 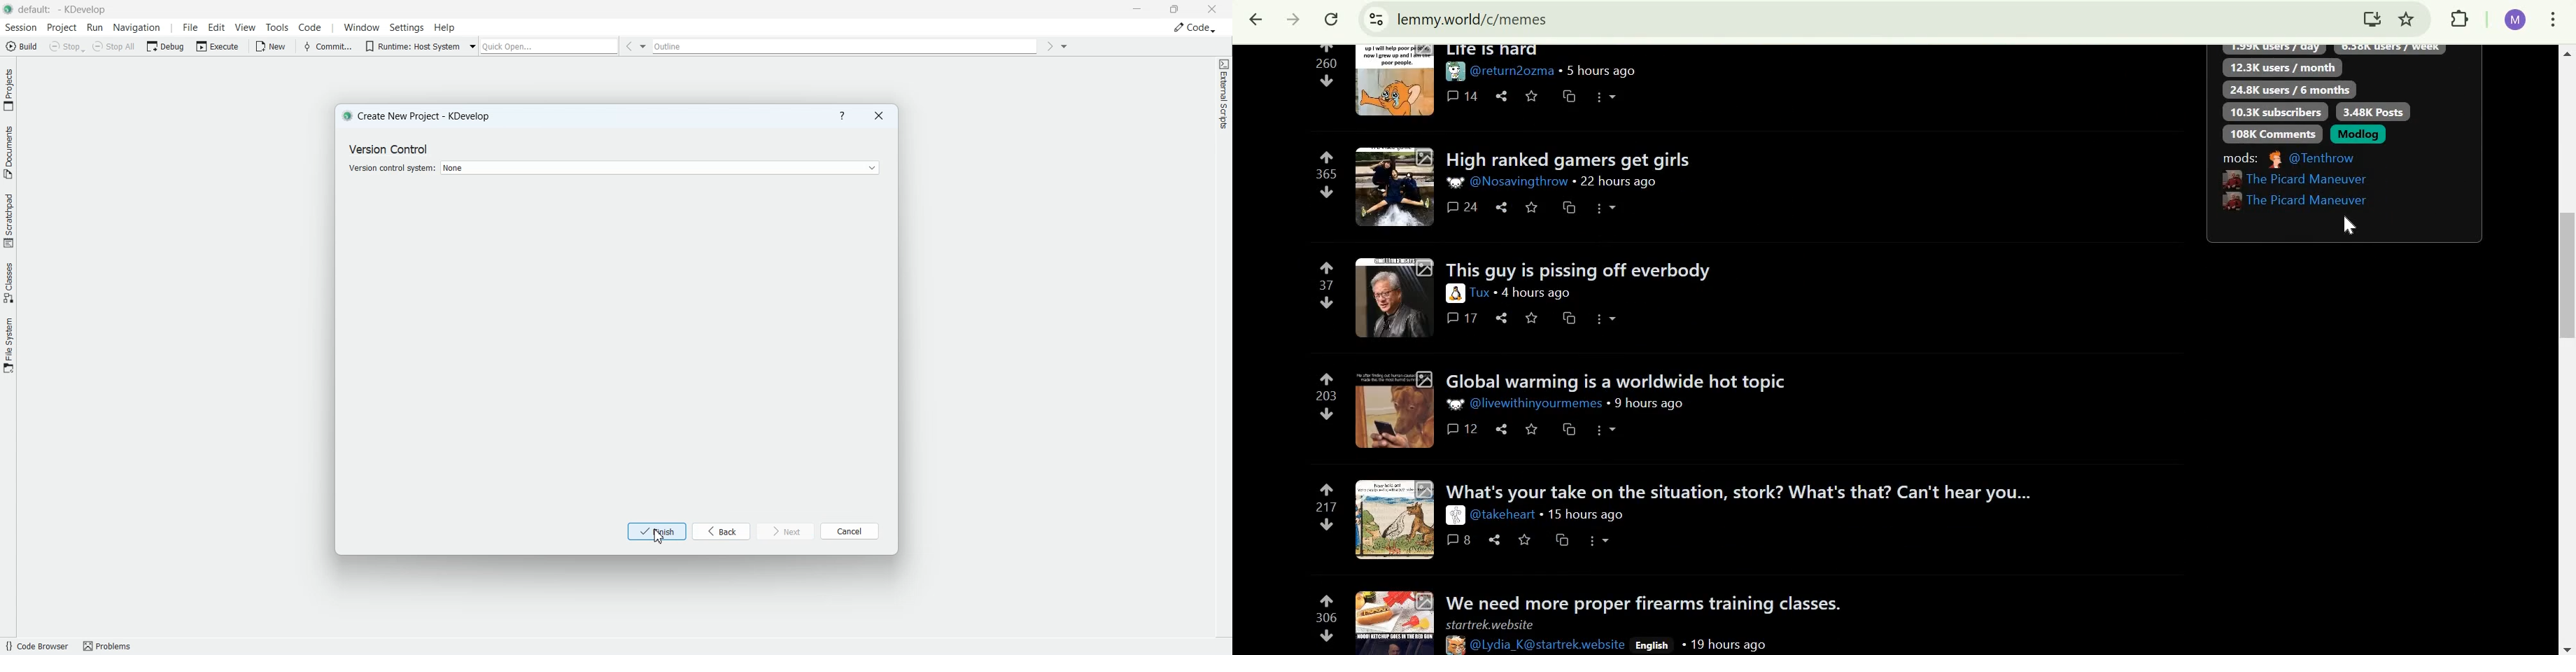 What do you see at coordinates (1327, 379) in the screenshot?
I see `upvote` at bounding box center [1327, 379].